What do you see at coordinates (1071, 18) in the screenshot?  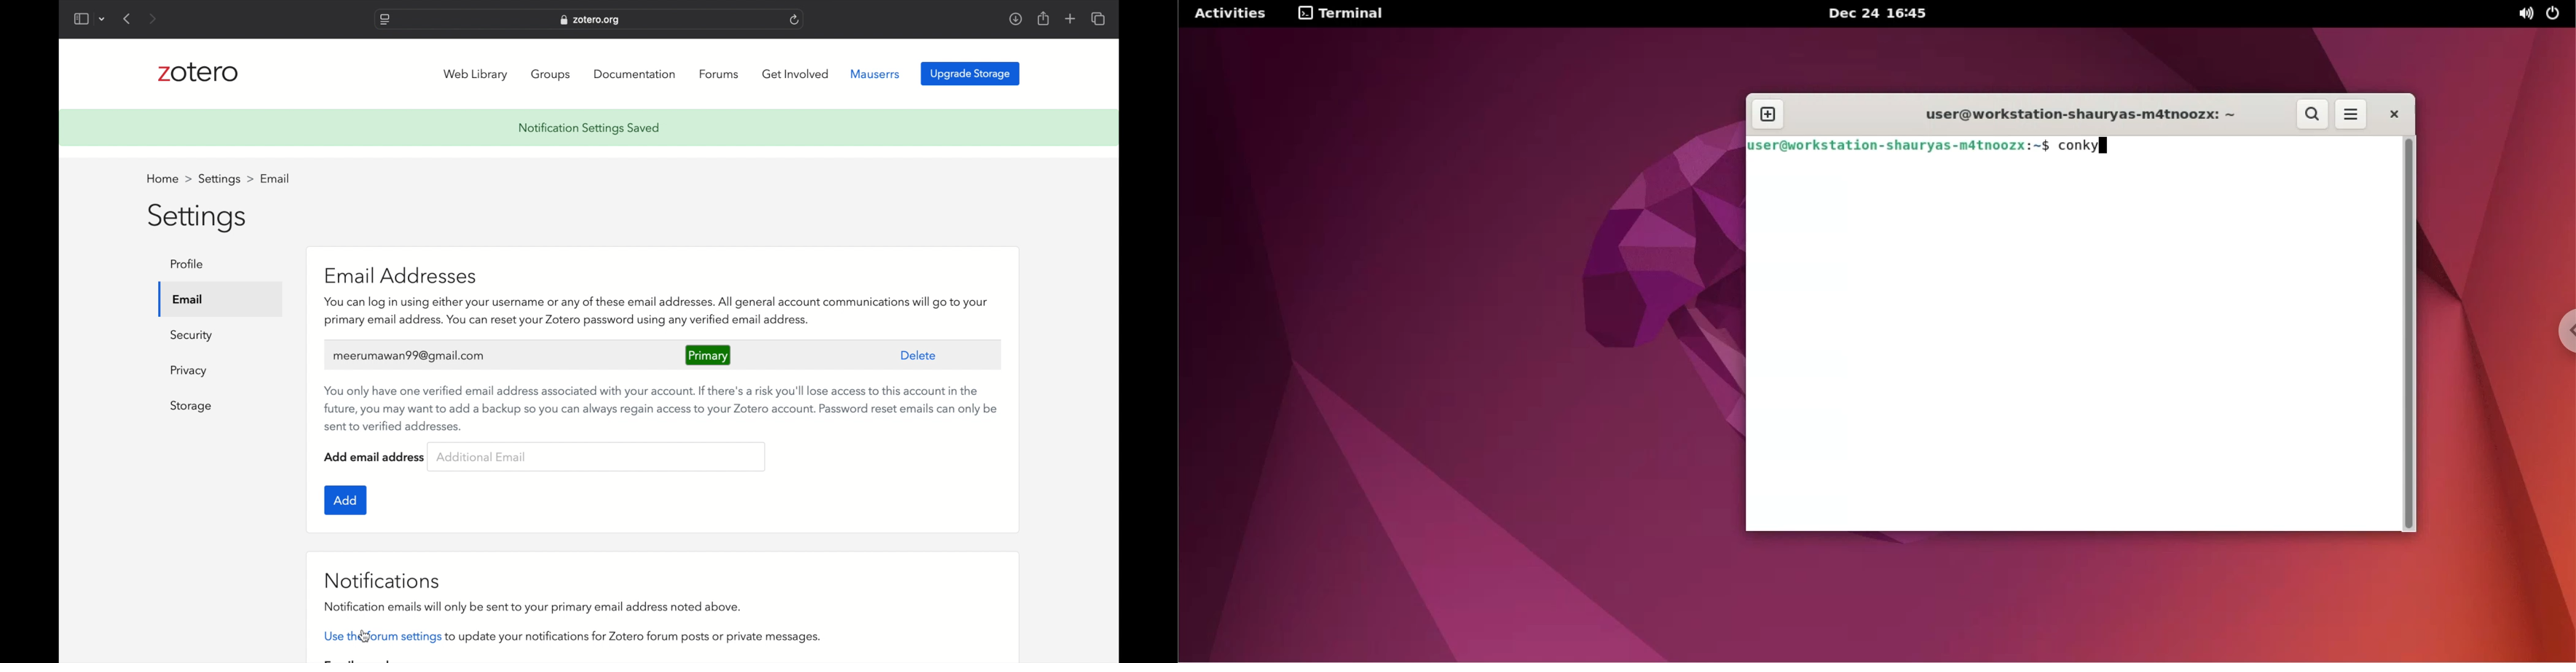 I see `new tab` at bounding box center [1071, 18].